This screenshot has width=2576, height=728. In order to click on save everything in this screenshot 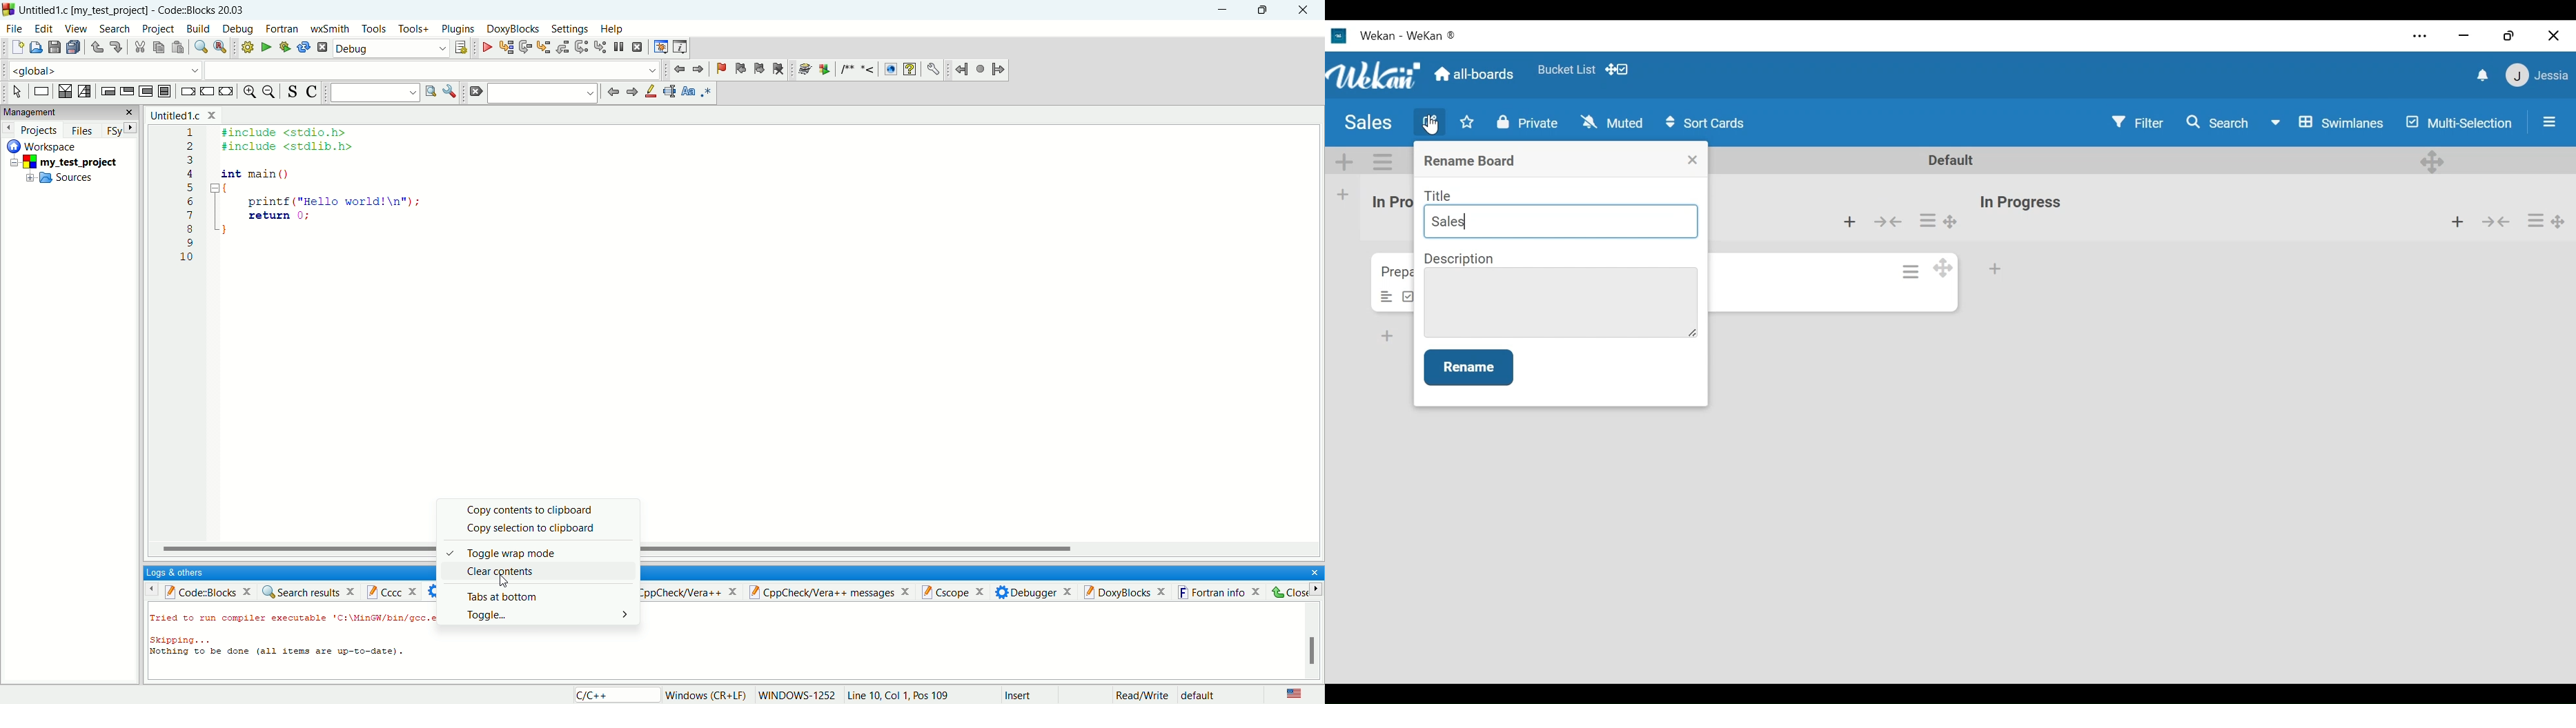, I will do `click(72, 47)`.